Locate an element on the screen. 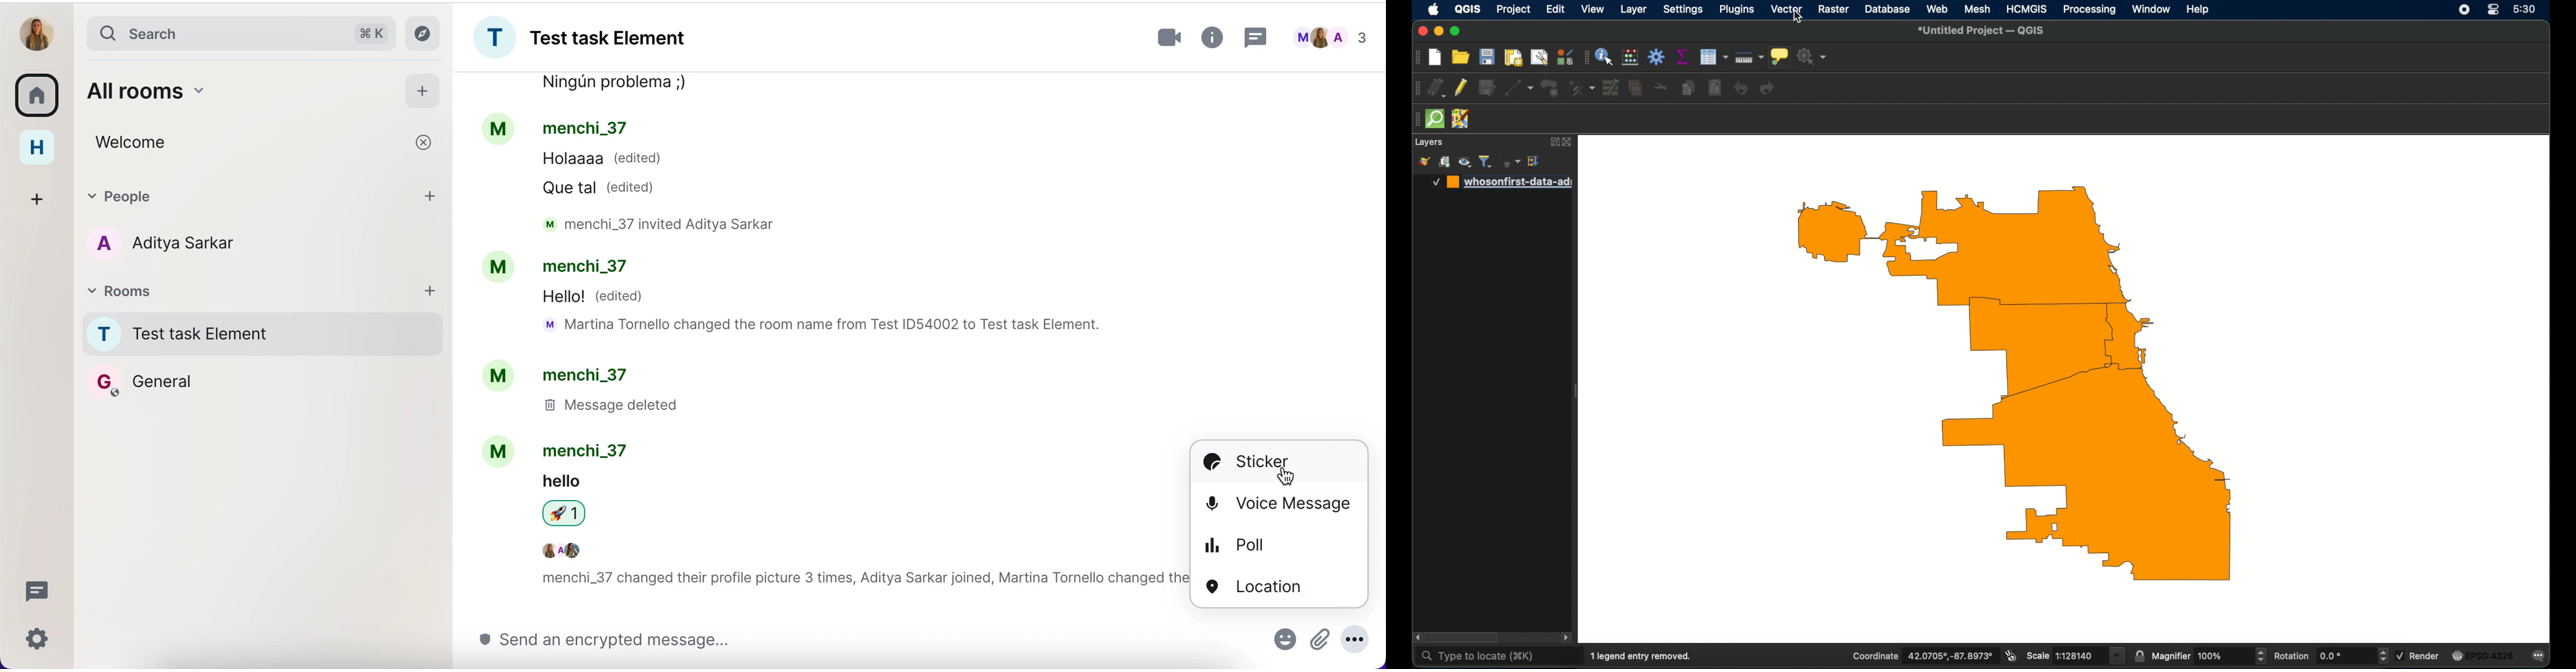 The width and height of the screenshot is (2576, 672). scale is located at coordinates (2075, 655).